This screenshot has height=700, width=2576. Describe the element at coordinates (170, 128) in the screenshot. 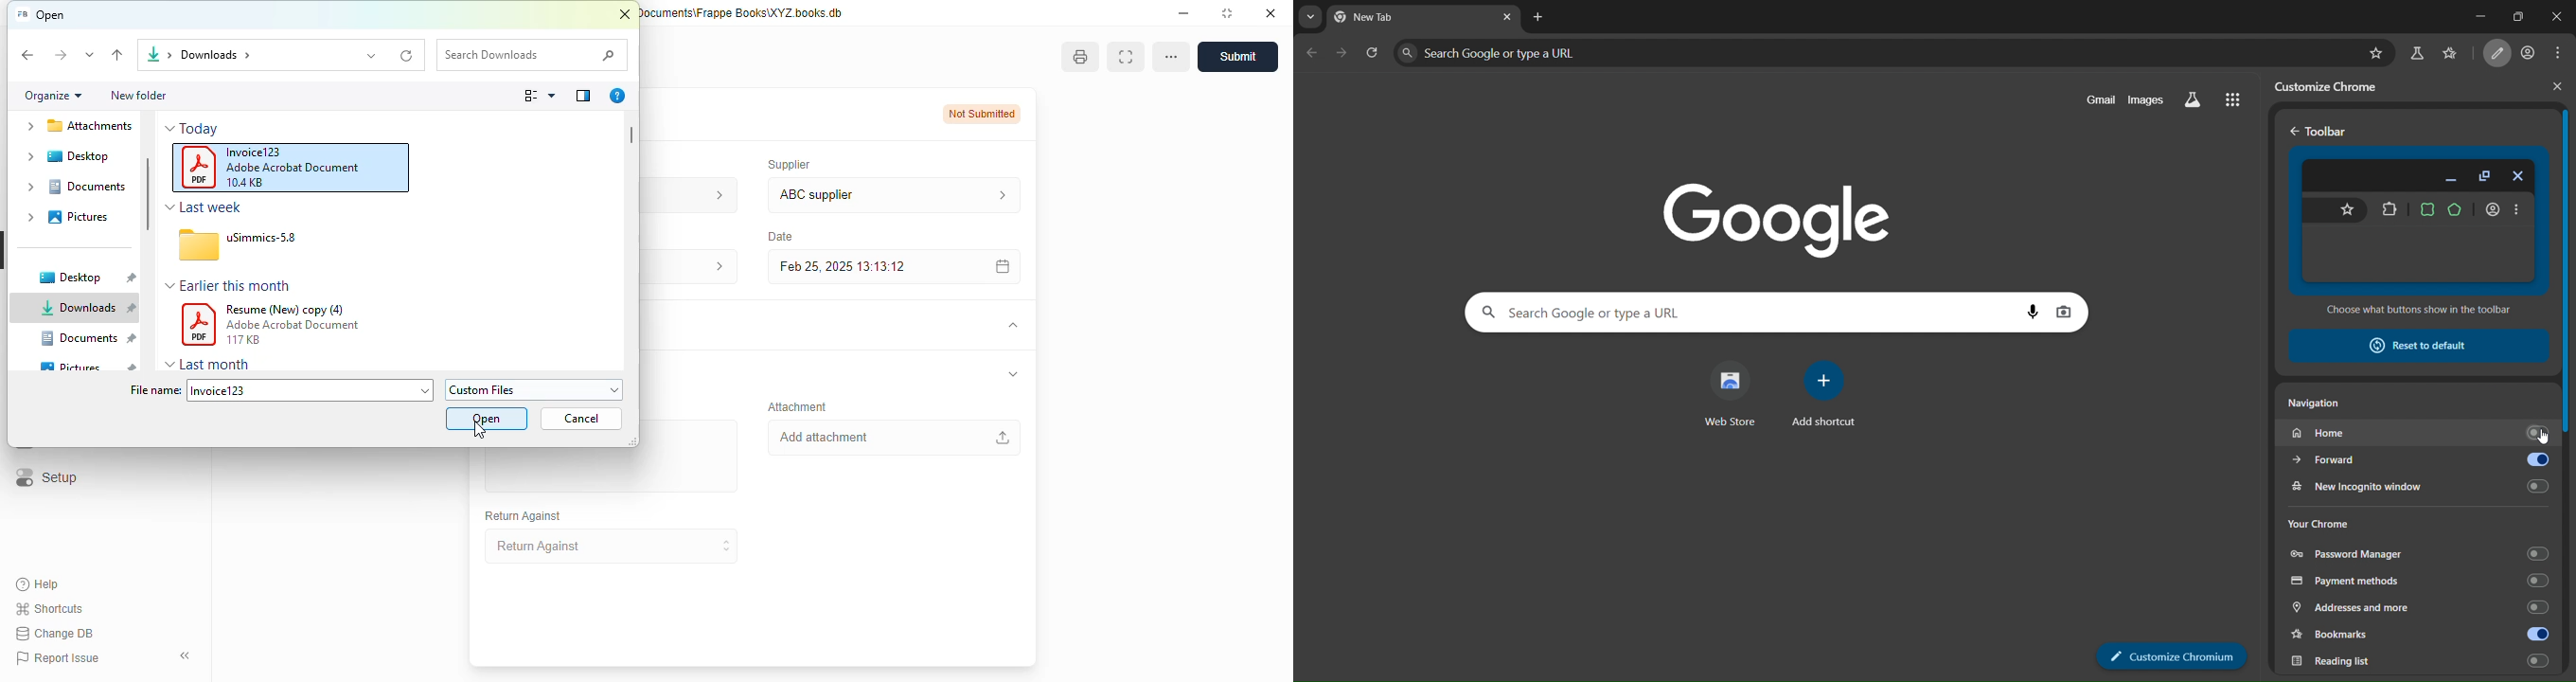

I see `dropdown` at that location.